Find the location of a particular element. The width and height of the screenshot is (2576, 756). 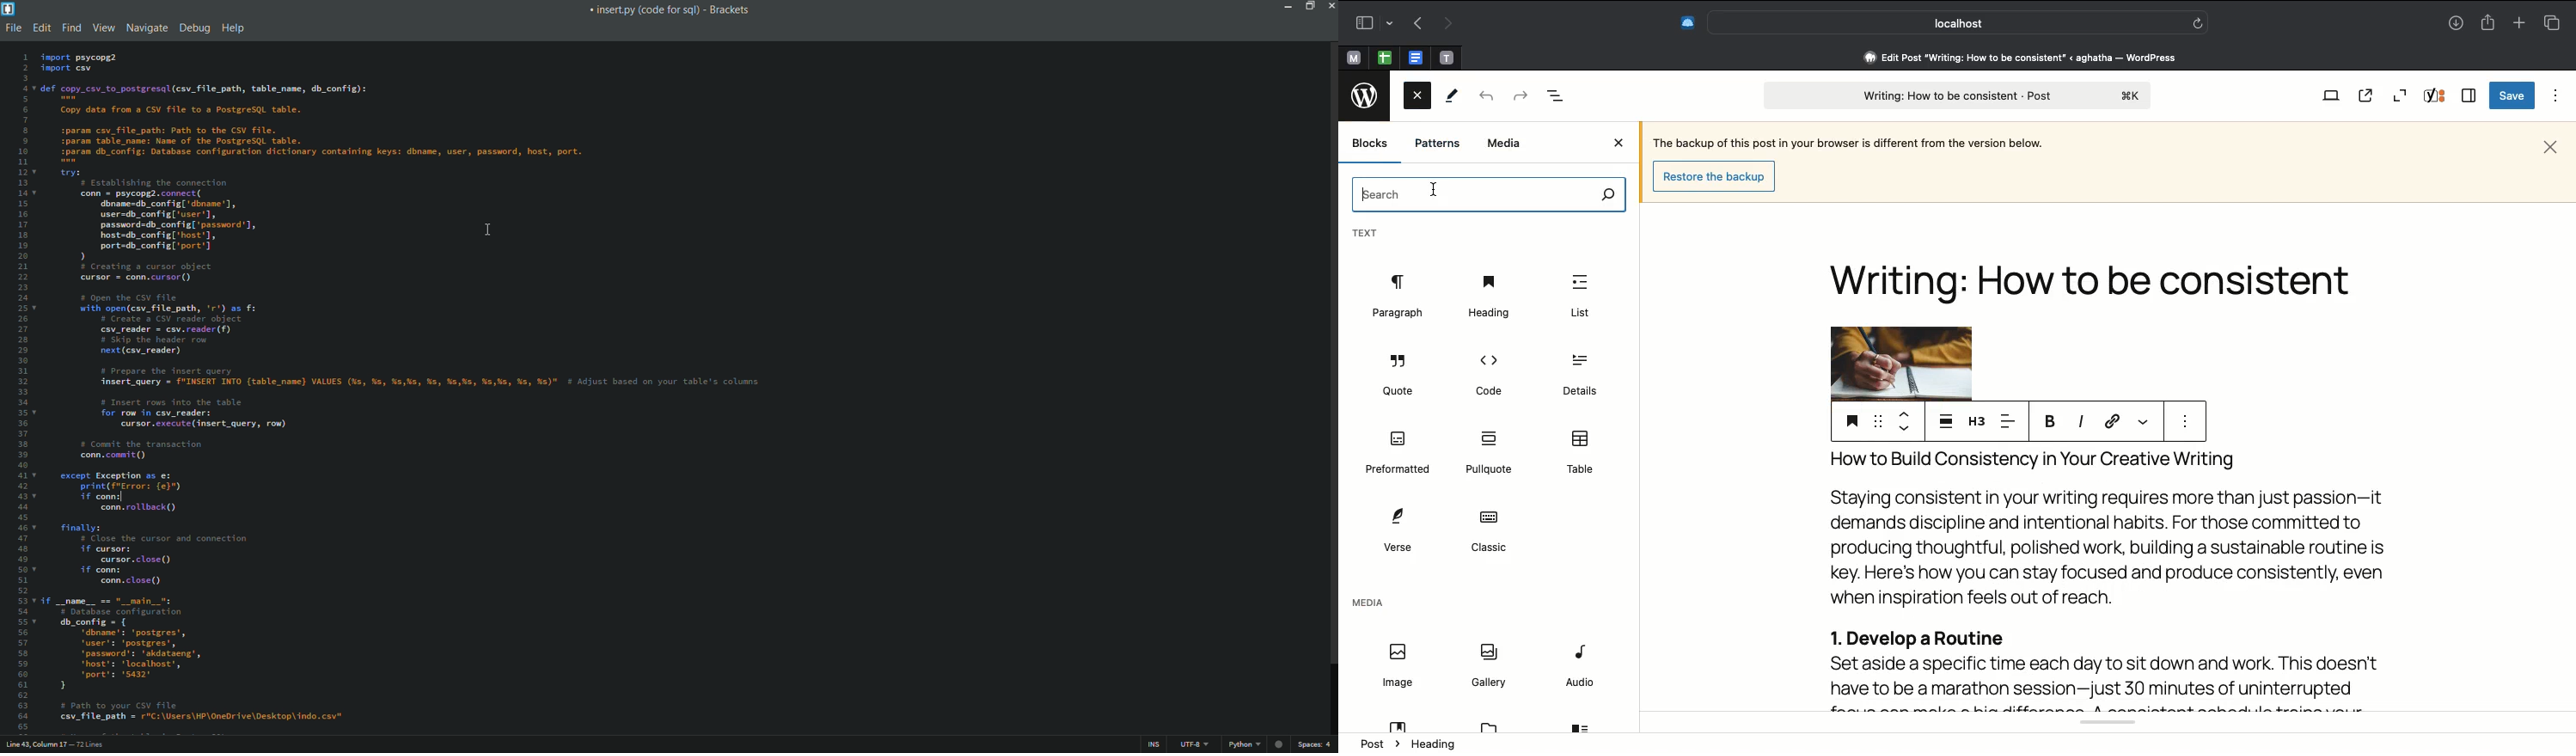

H3 is located at coordinates (1976, 420).